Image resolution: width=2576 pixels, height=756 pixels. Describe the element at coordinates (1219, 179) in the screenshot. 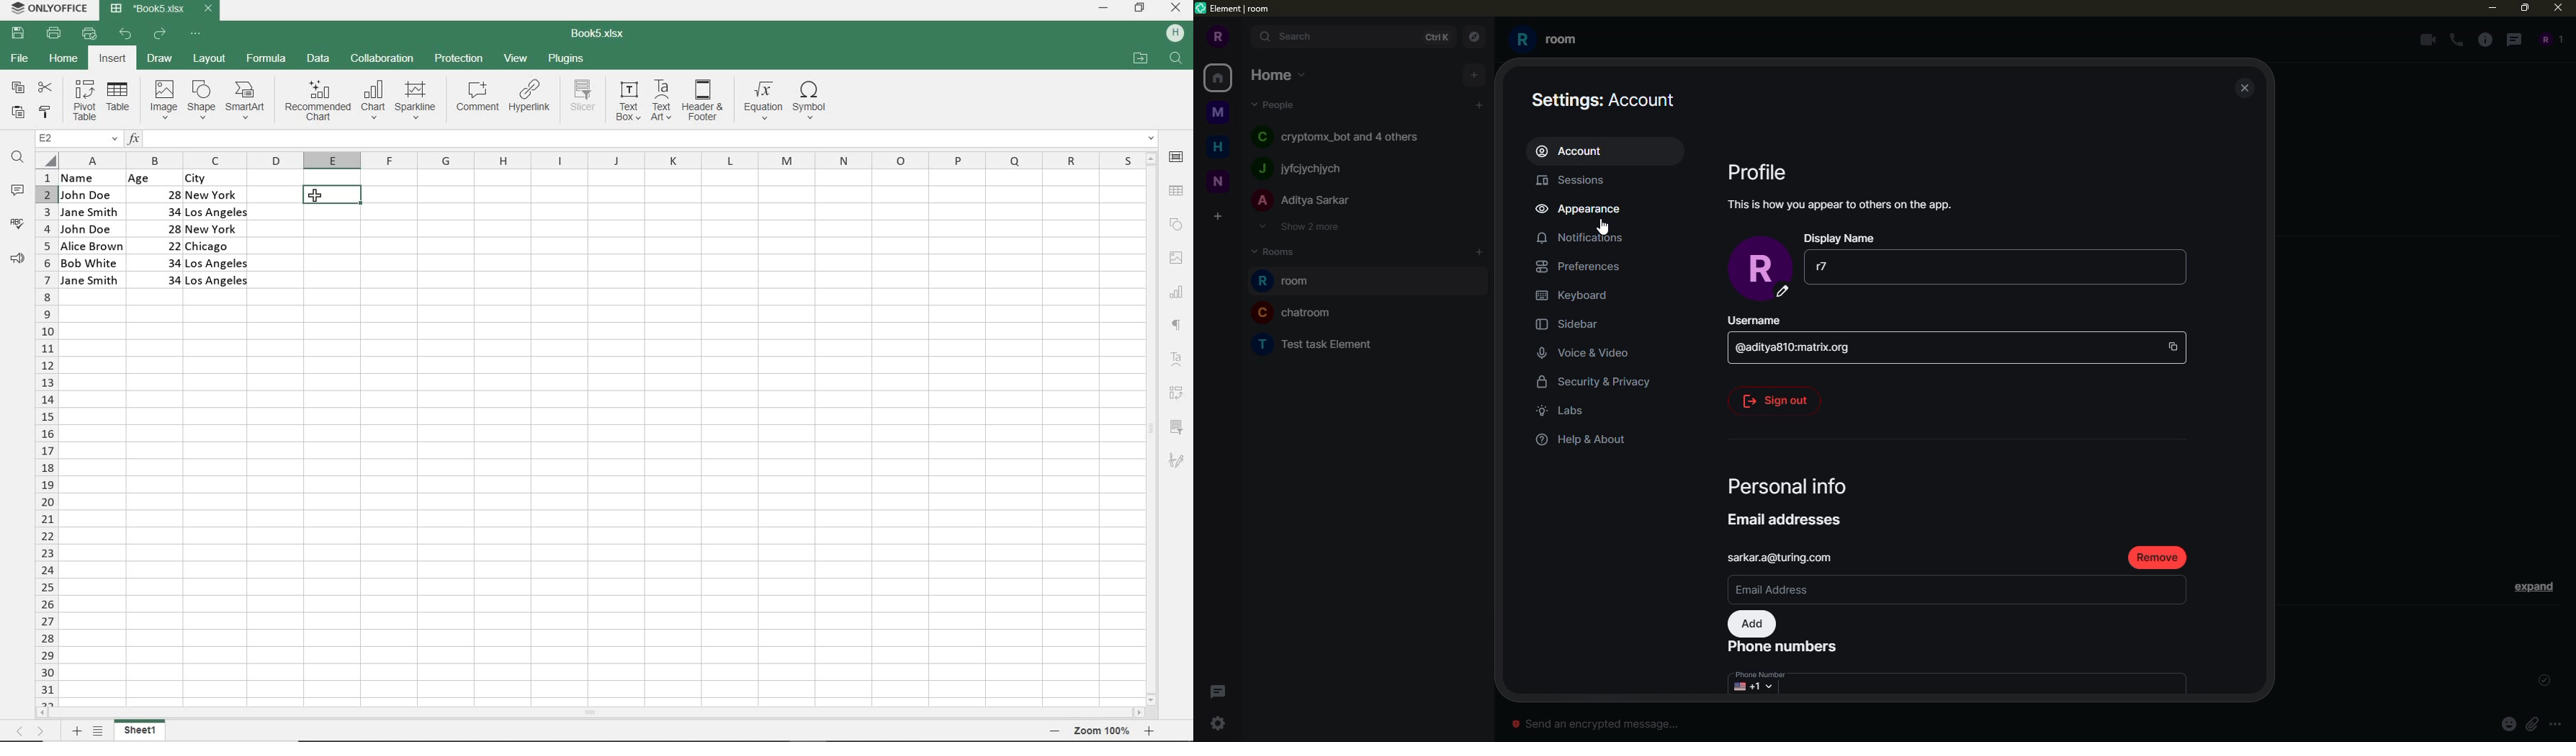

I see `space` at that location.